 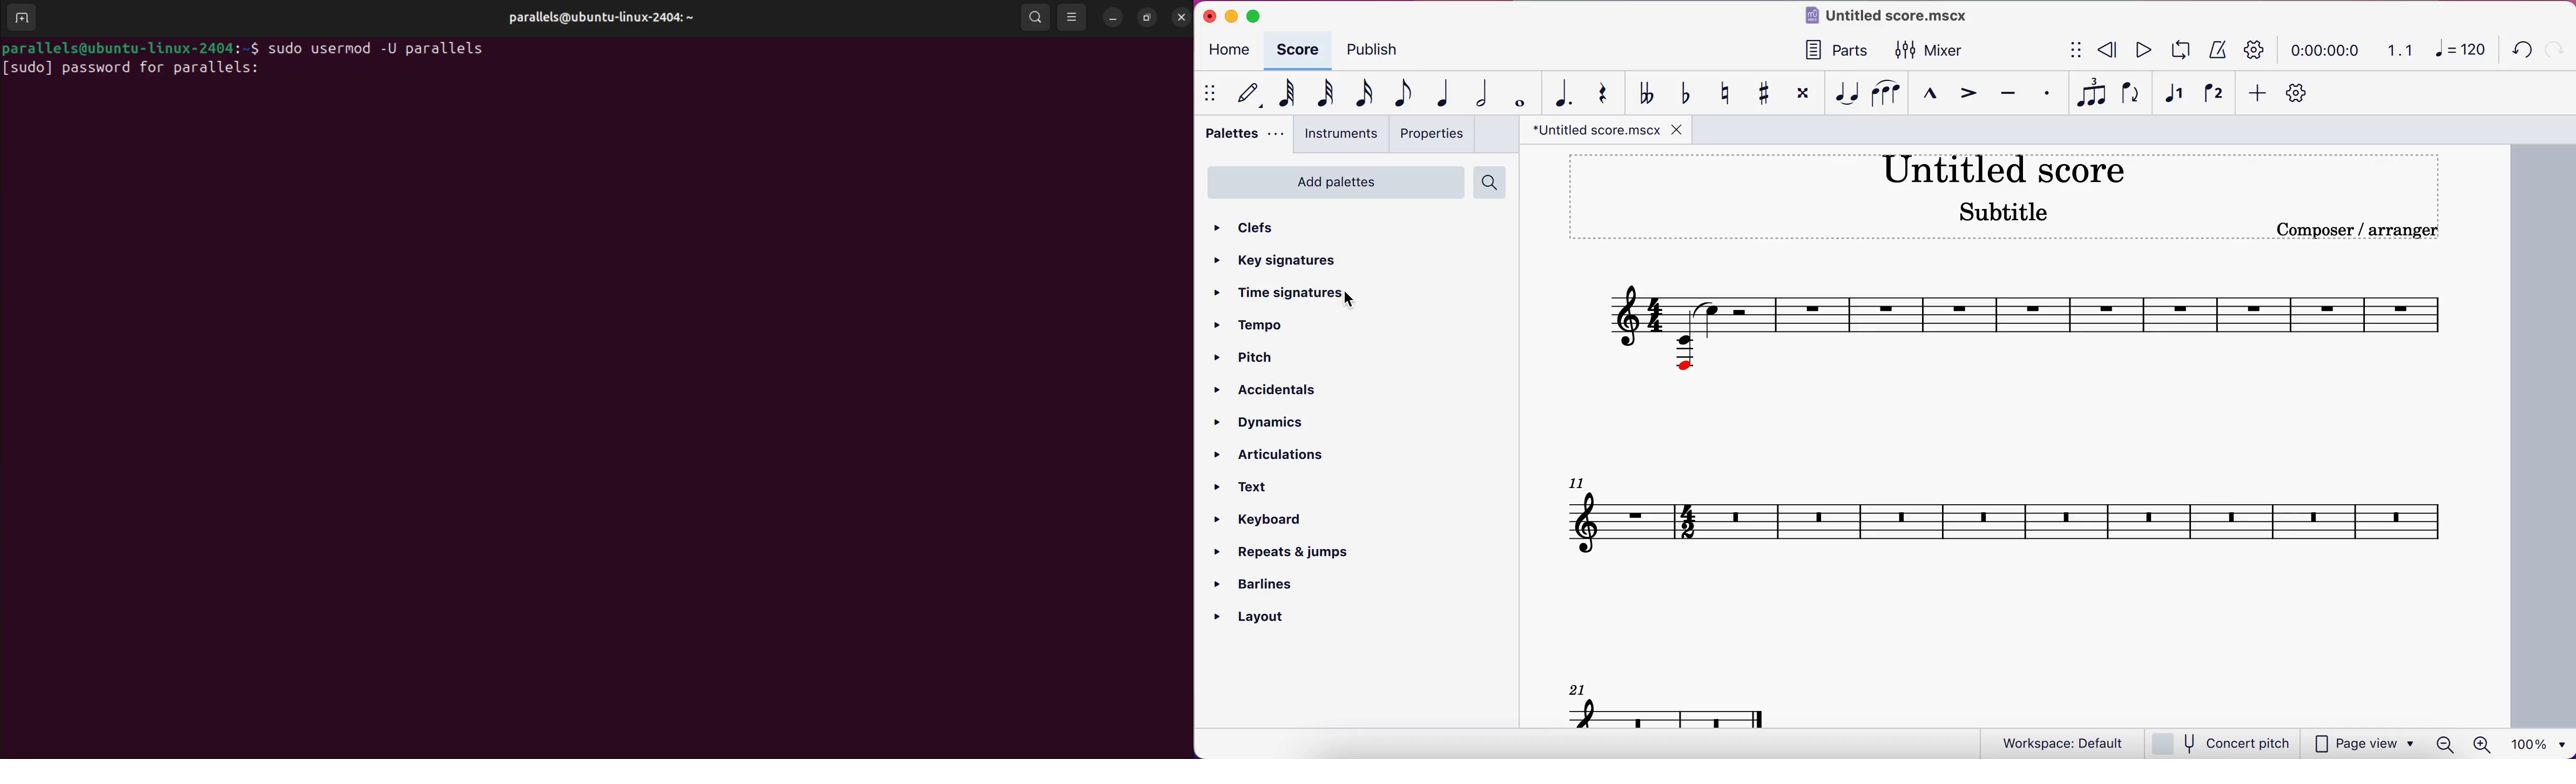 What do you see at coordinates (2445, 744) in the screenshot?
I see `zoom out` at bounding box center [2445, 744].